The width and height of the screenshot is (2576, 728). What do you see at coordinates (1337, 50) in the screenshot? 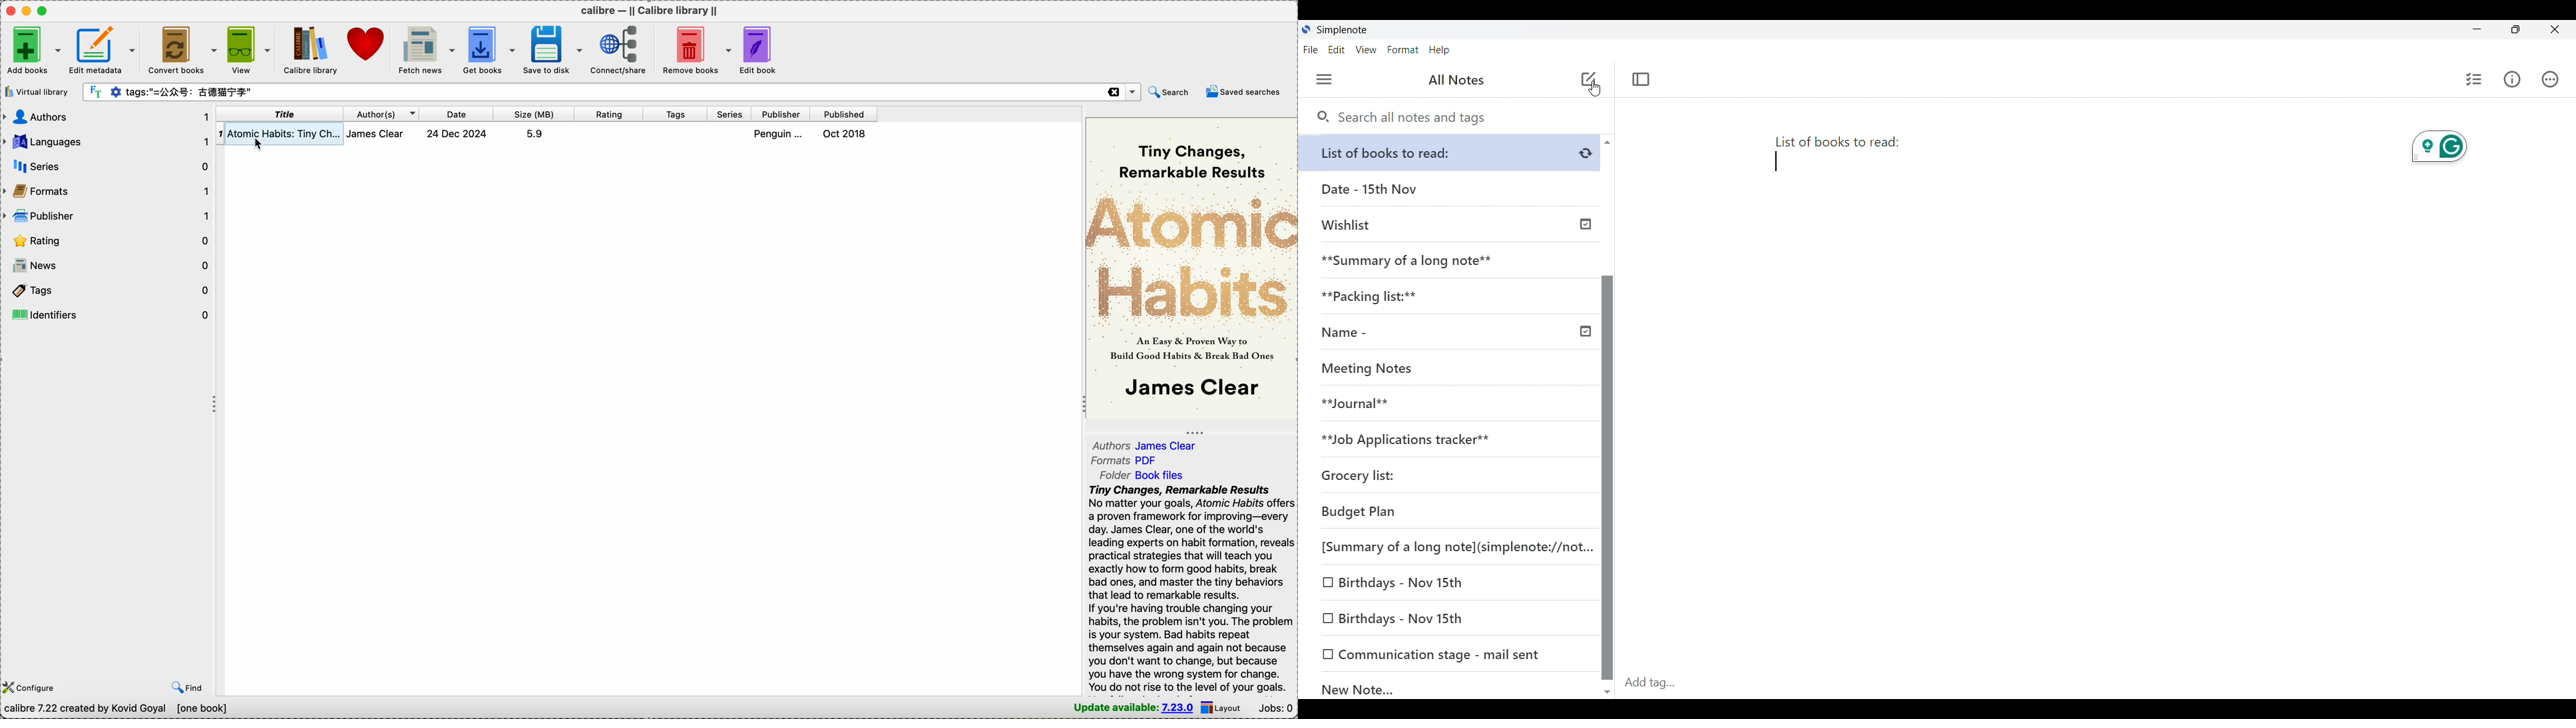
I see `Edit` at bounding box center [1337, 50].